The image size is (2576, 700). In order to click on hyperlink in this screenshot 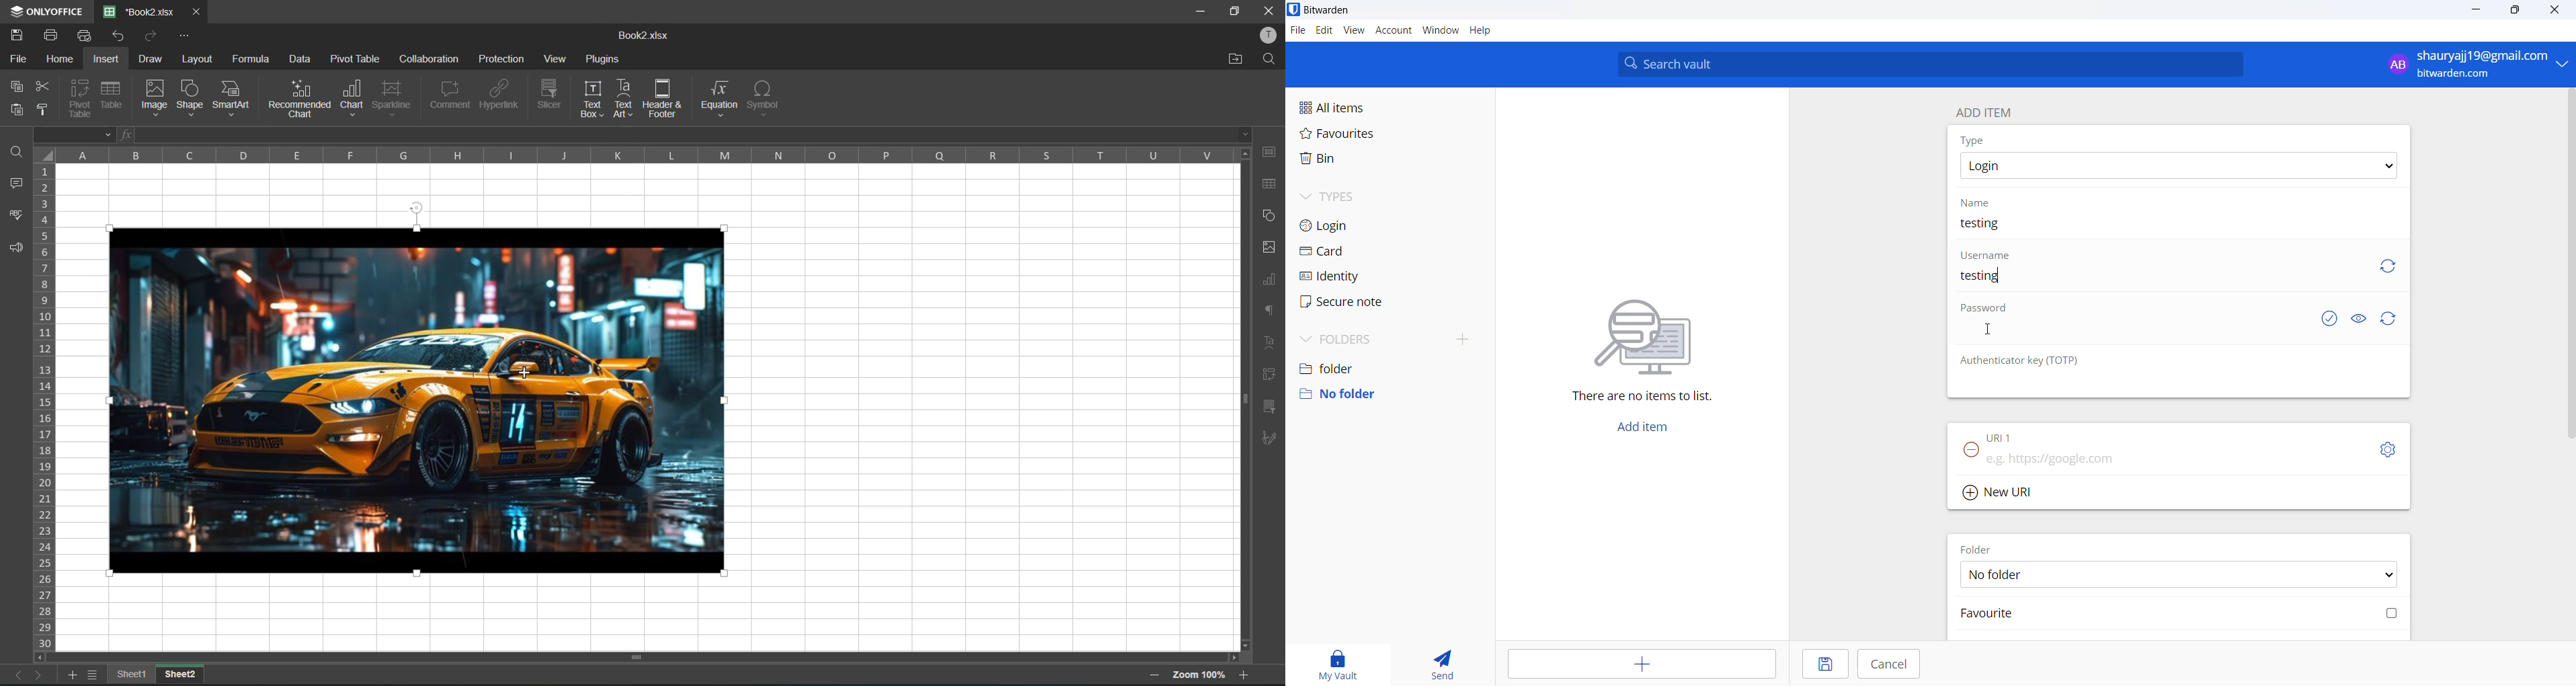, I will do `click(500, 95)`.